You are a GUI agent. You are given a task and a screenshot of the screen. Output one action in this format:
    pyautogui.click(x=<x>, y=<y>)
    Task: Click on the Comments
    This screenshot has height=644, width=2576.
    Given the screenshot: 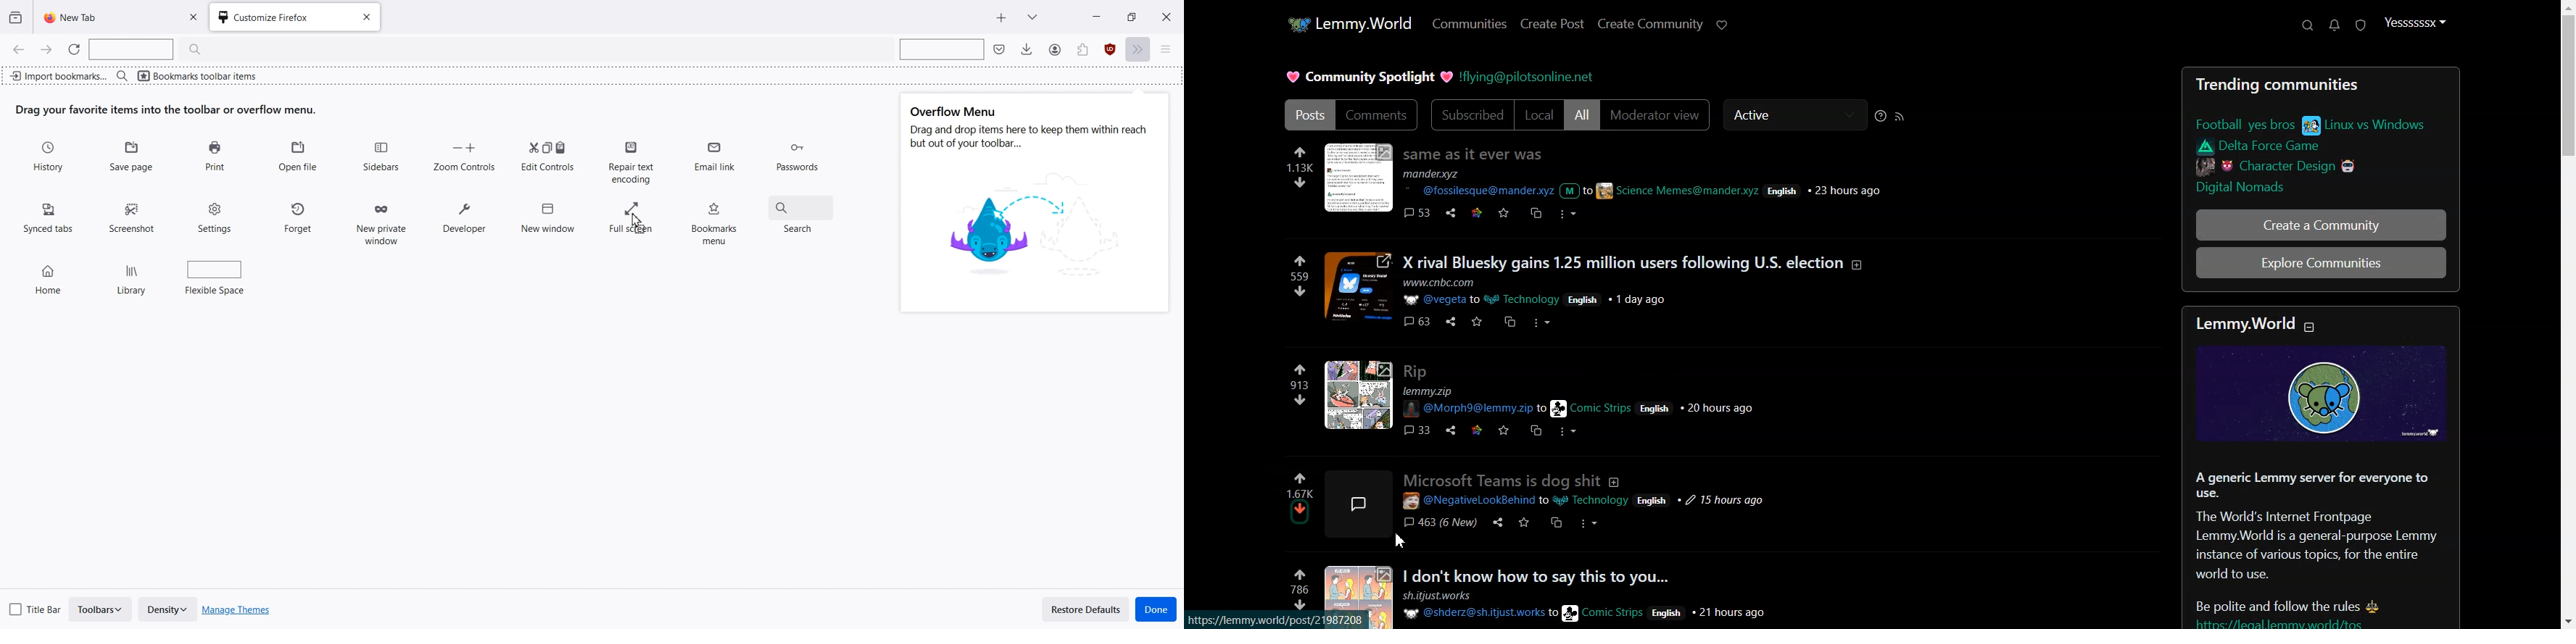 What is the action you would take?
    pyautogui.click(x=1378, y=115)
    